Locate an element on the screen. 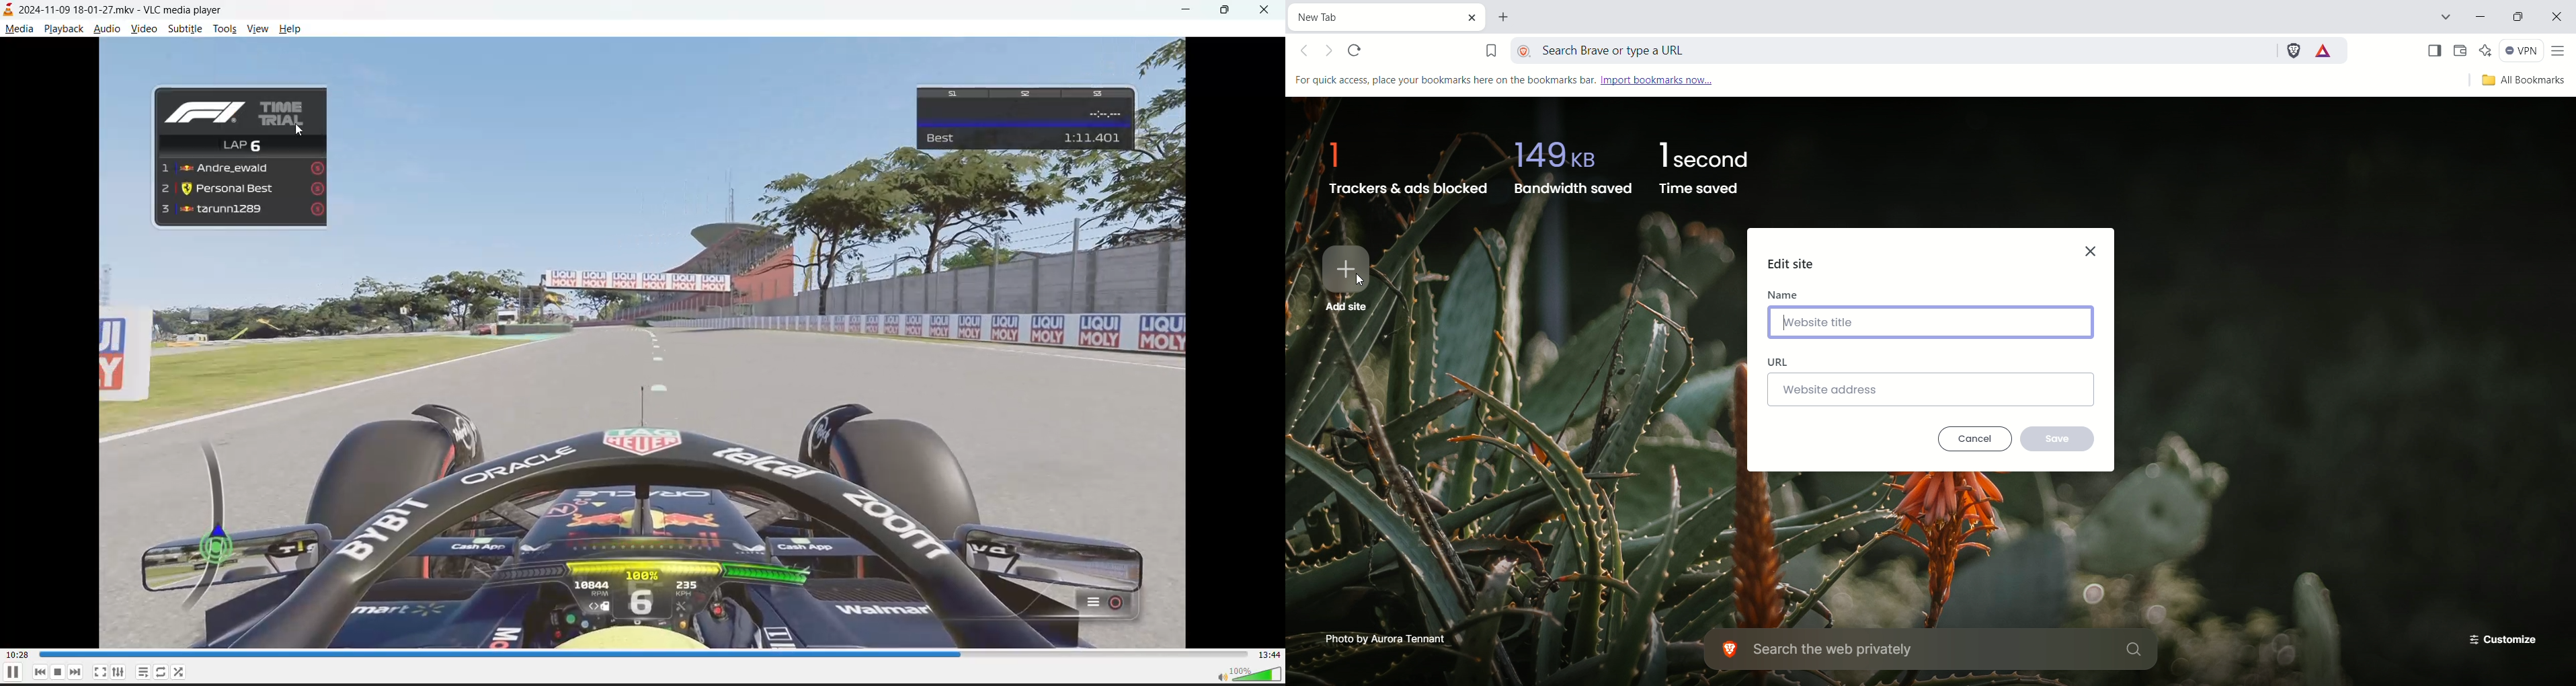 This screenshot has width=2576, height=700. close is located at coordinates (2093, 248).